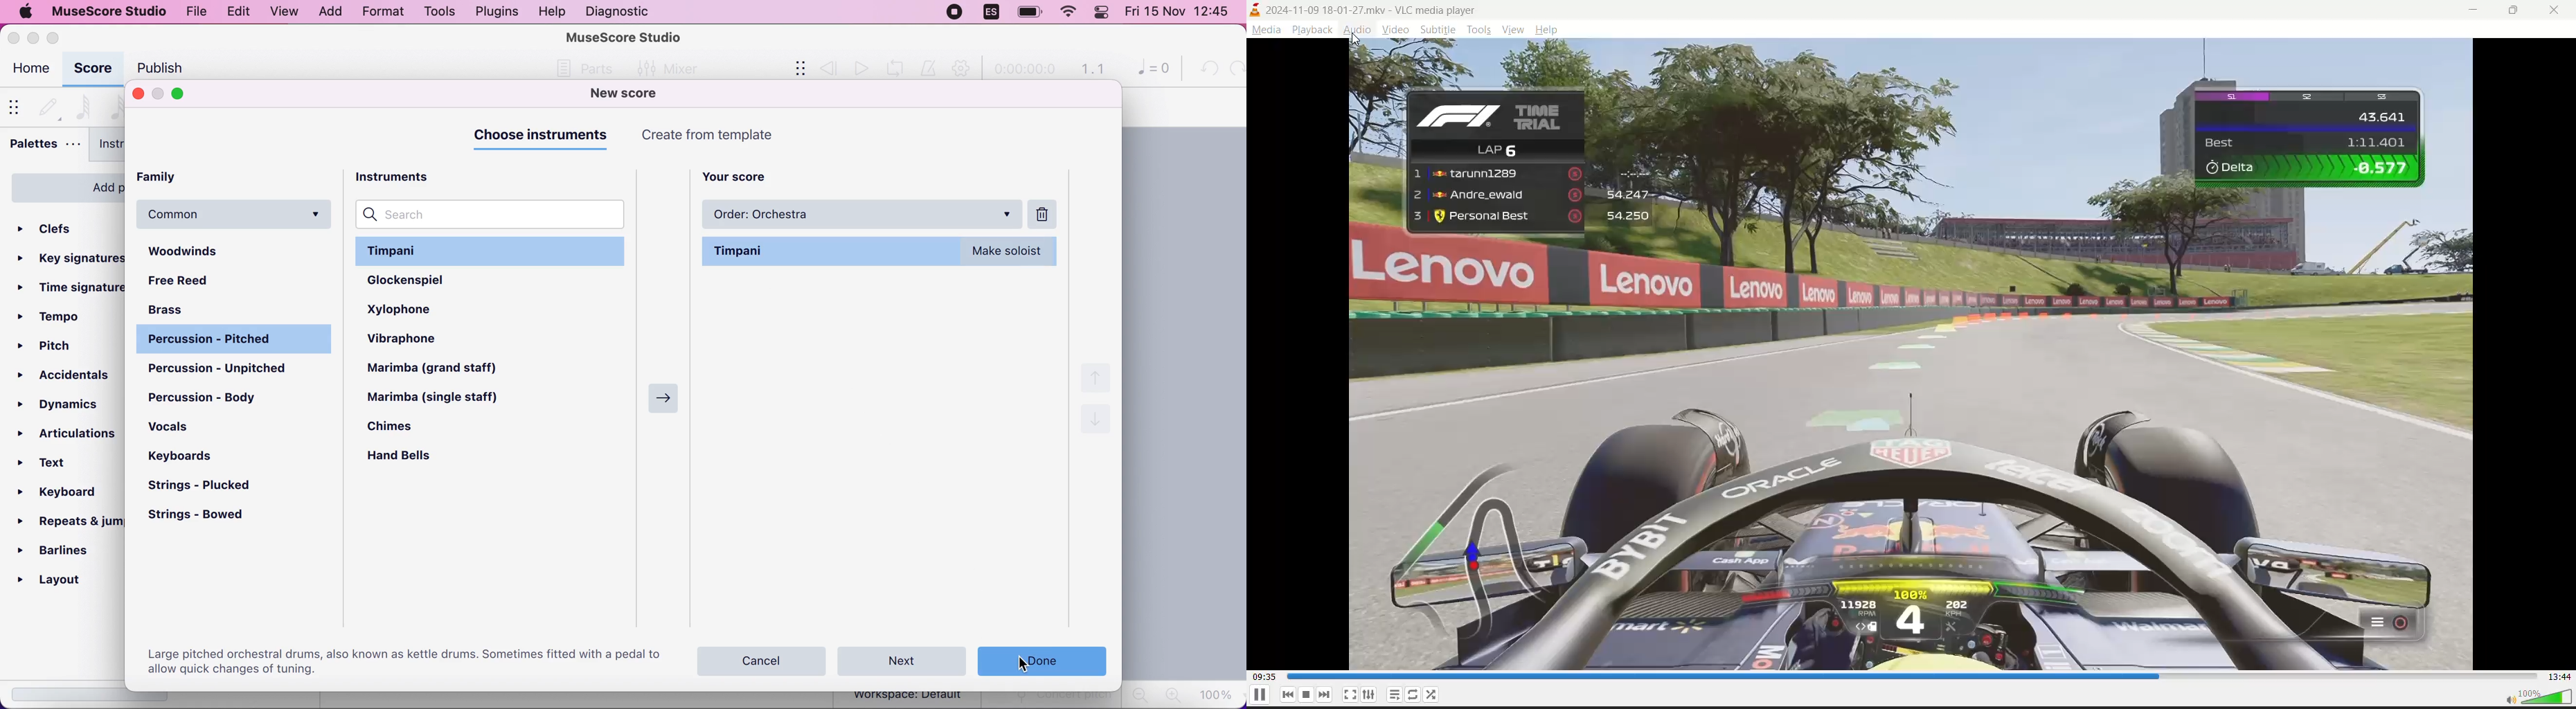 The width and height of the screenshot is (2576, 728). Describe the element at coordinates (763, 658) in the screenshot. I see `cancel` at that location.